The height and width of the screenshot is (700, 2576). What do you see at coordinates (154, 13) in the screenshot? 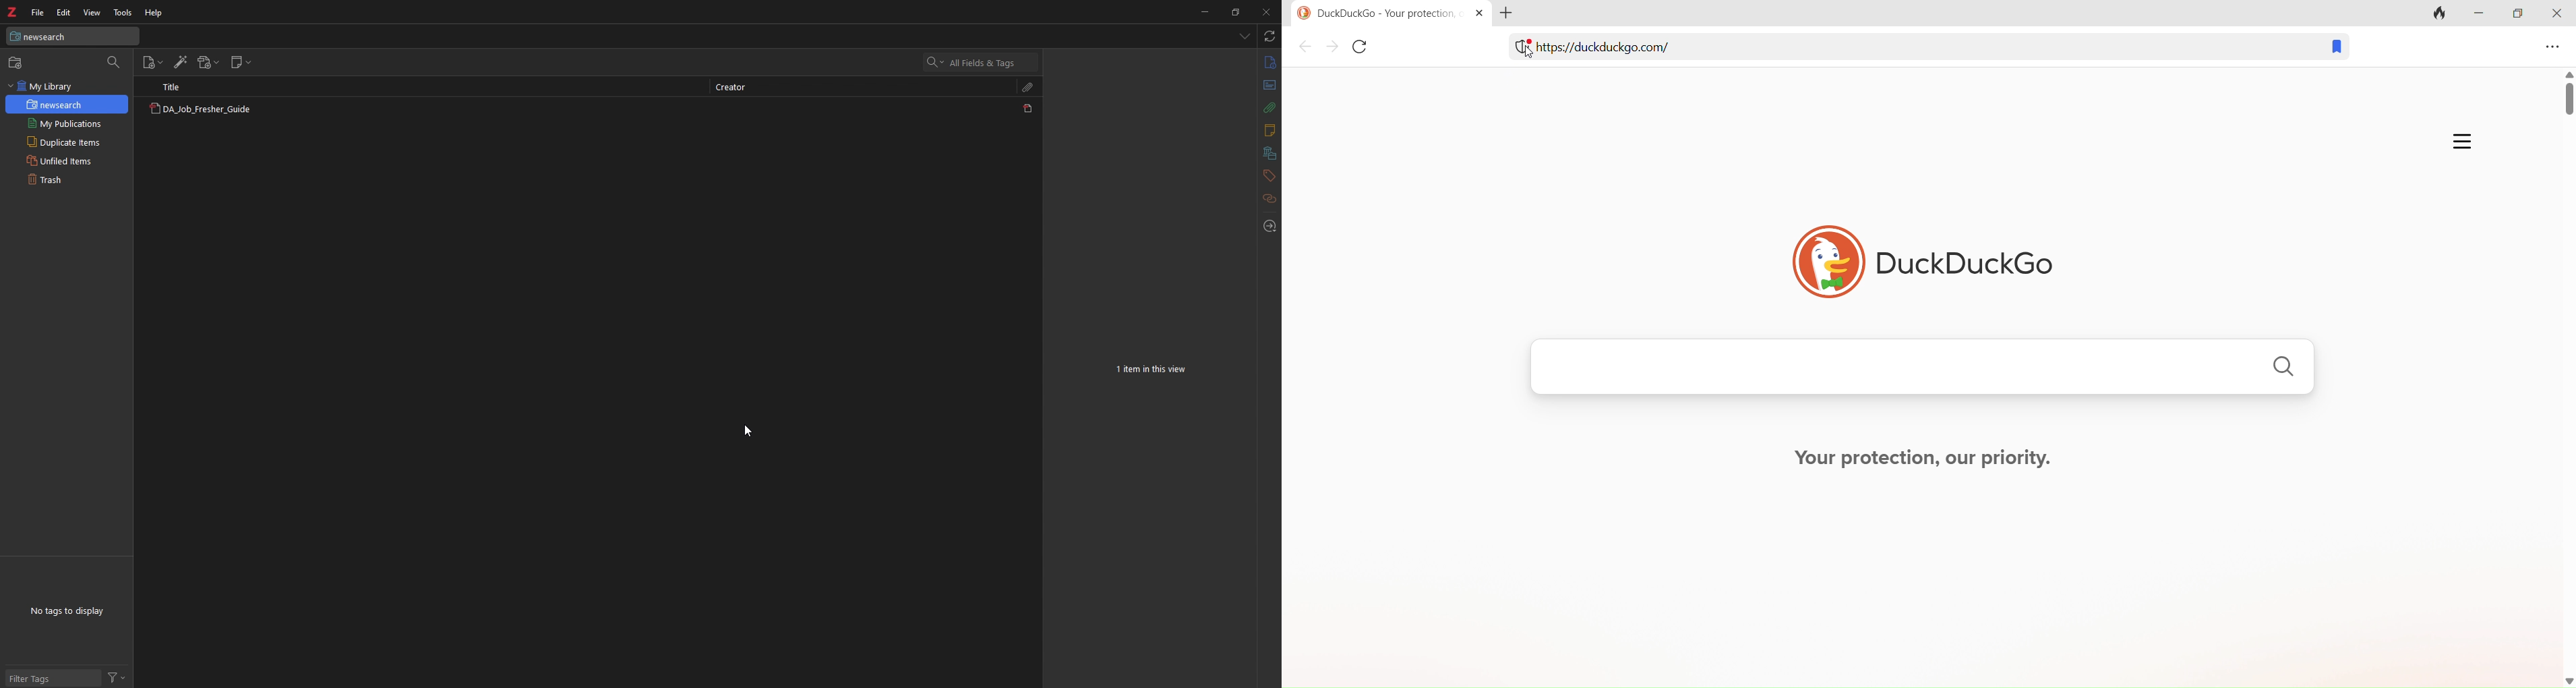
I see `help` at bounding box center [154, 13].